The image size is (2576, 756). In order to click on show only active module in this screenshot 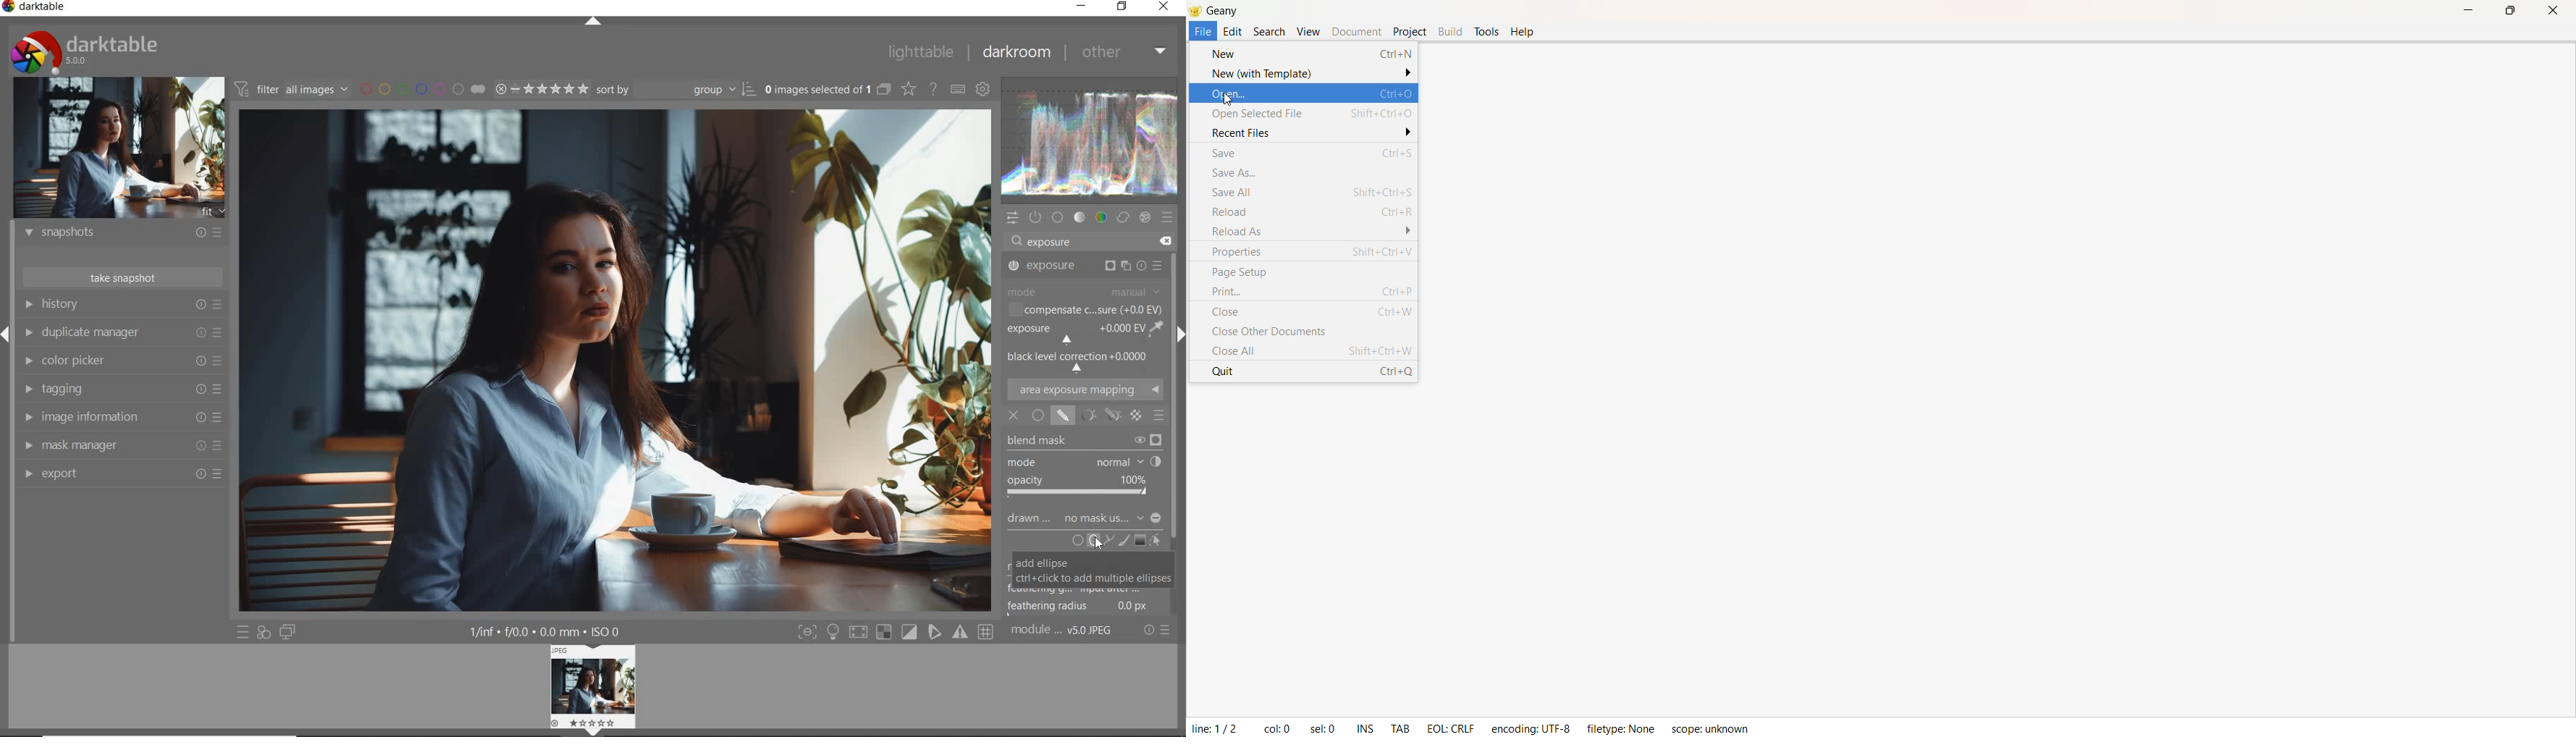, I will do `click(1036, 217)`.